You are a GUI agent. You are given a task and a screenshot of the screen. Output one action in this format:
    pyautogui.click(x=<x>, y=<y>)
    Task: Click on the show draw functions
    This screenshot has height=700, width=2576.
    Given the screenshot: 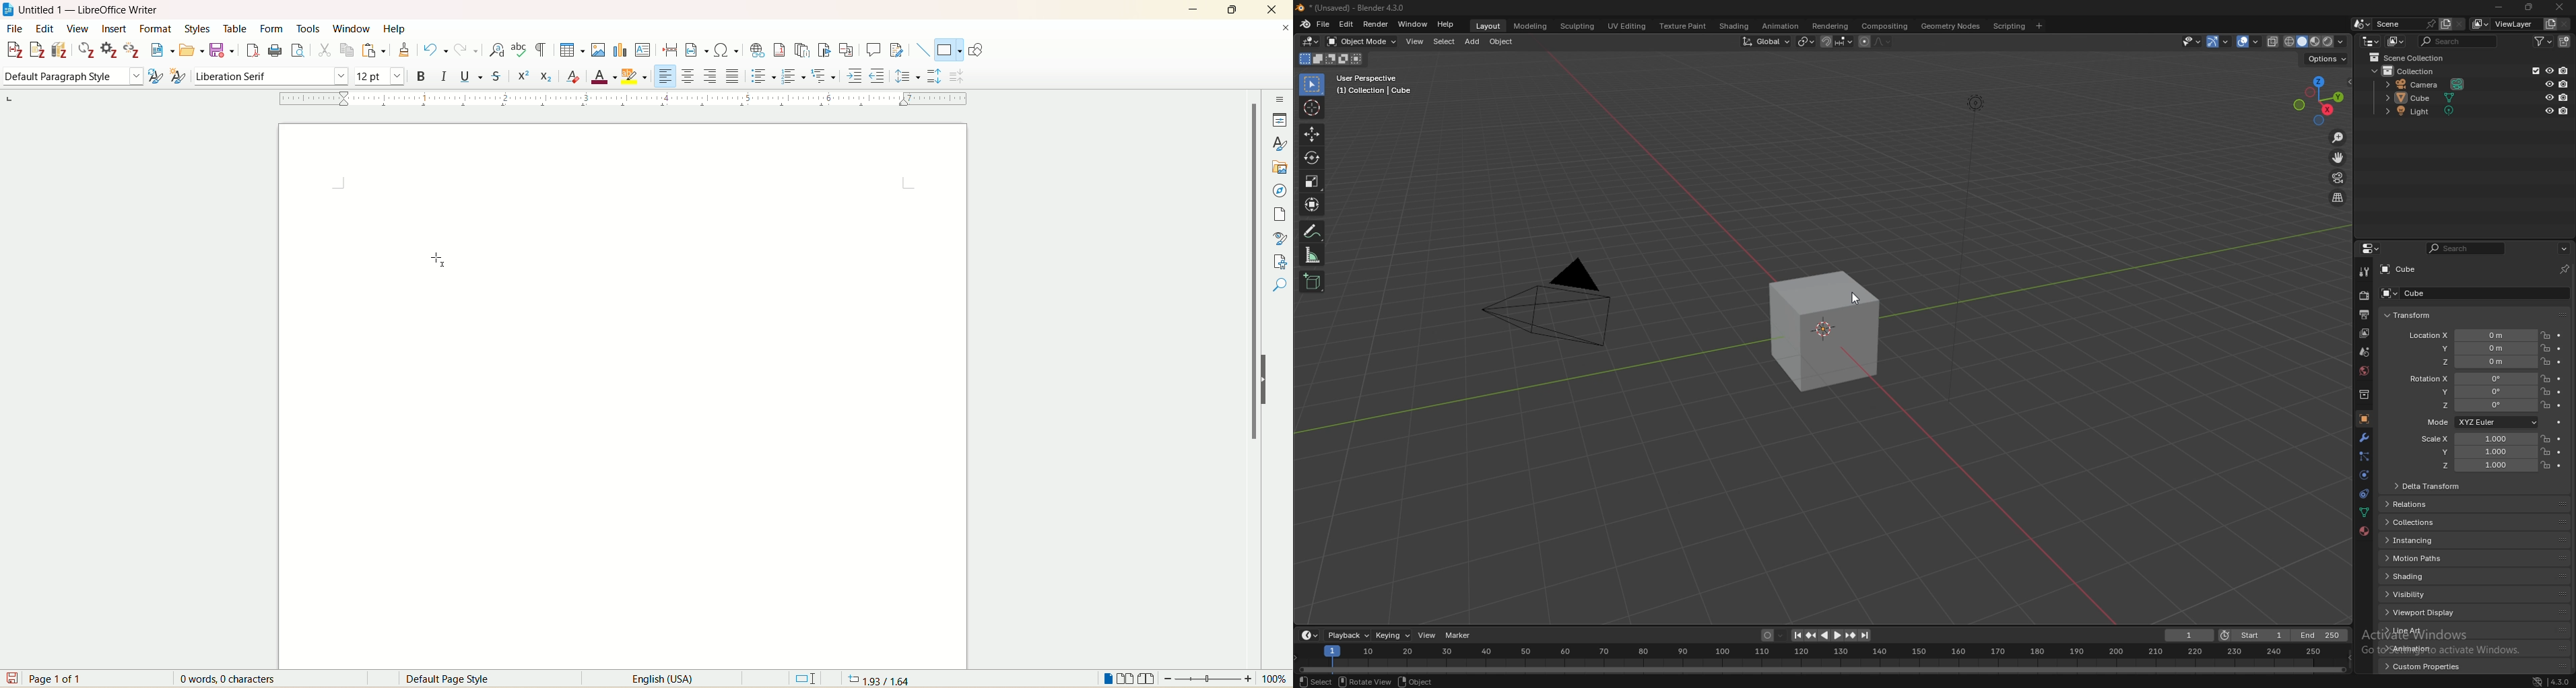 What is the action you would take?
    pyautogui.click(x=978, y=49)
    